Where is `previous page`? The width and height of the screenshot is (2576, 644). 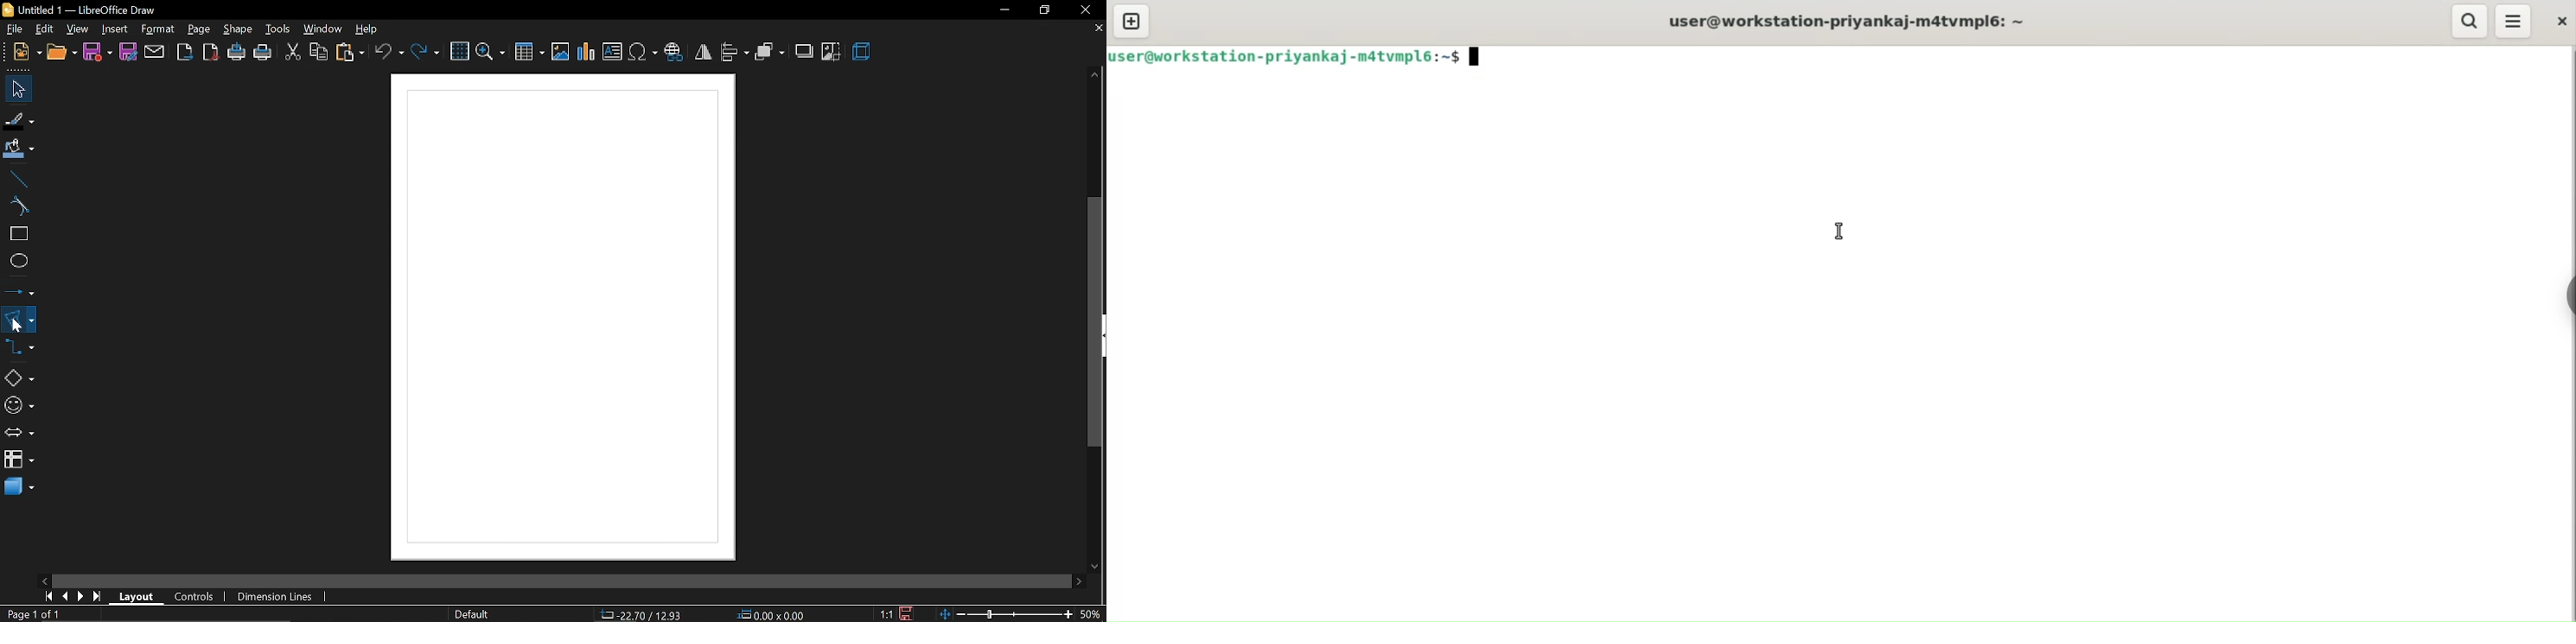
previous page is located at coordinates (67, 595).